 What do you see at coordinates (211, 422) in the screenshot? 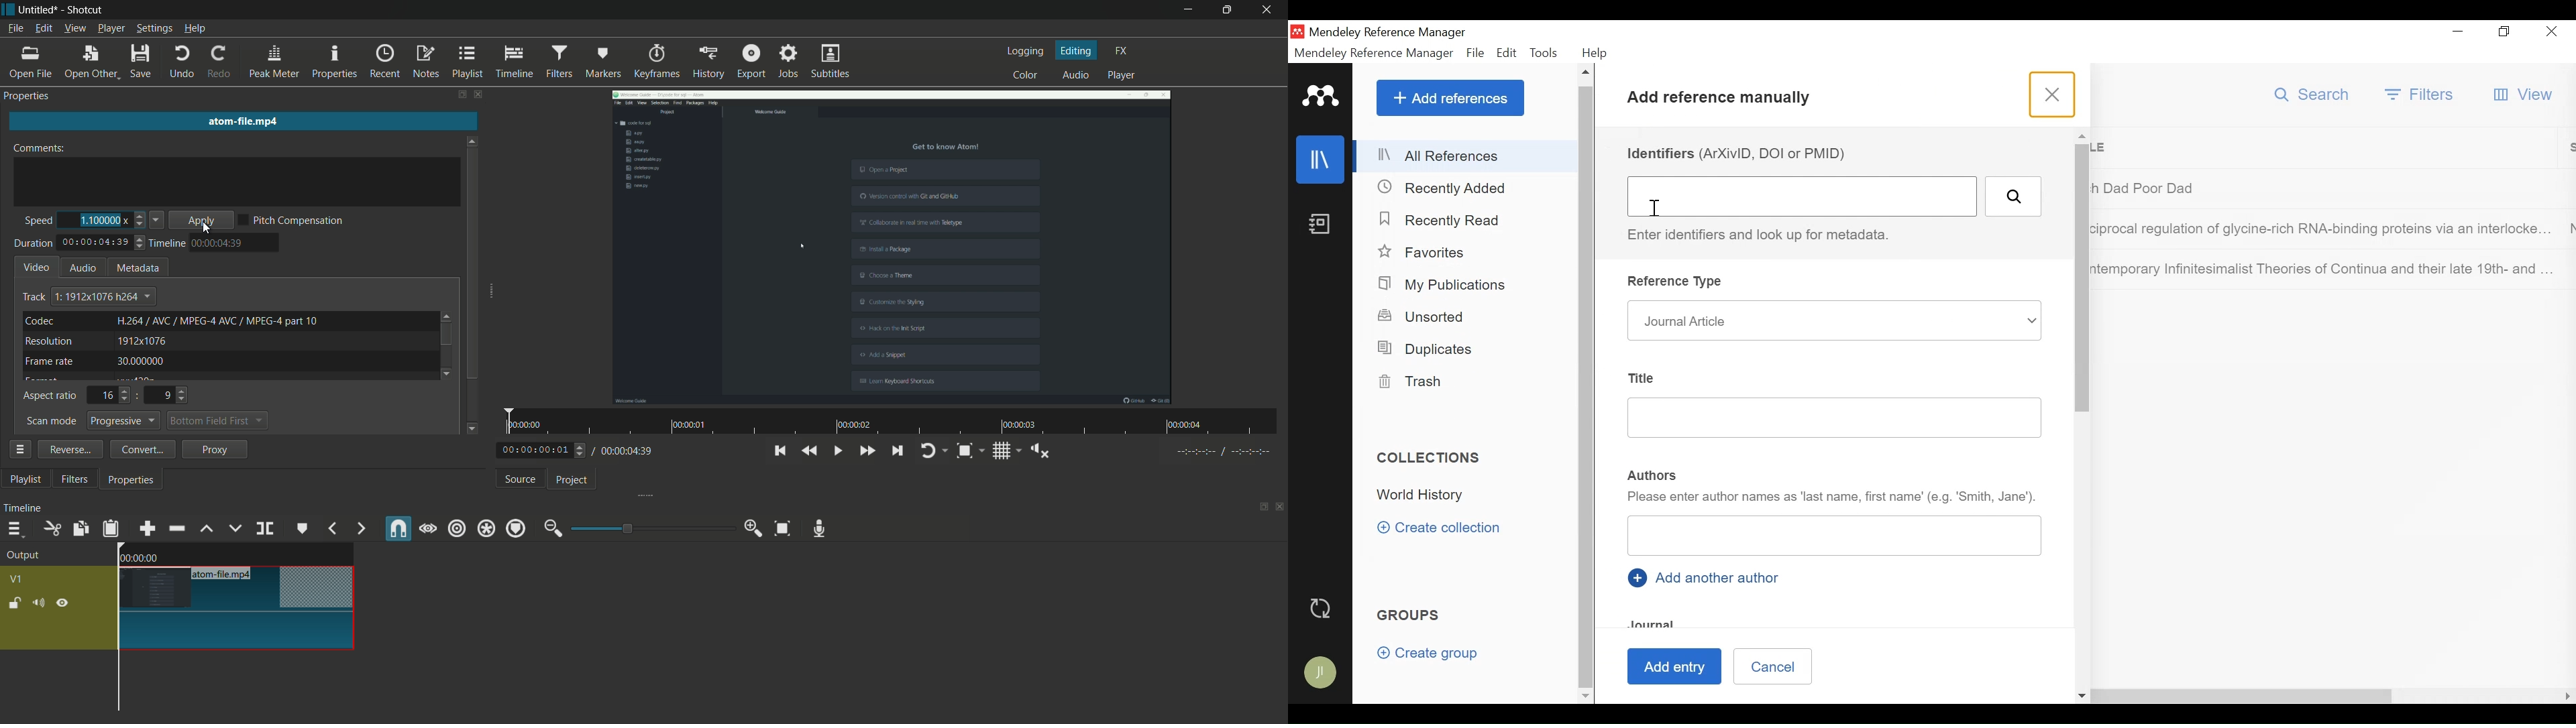
I see `bottom field first` at bounding box center [211, 422].